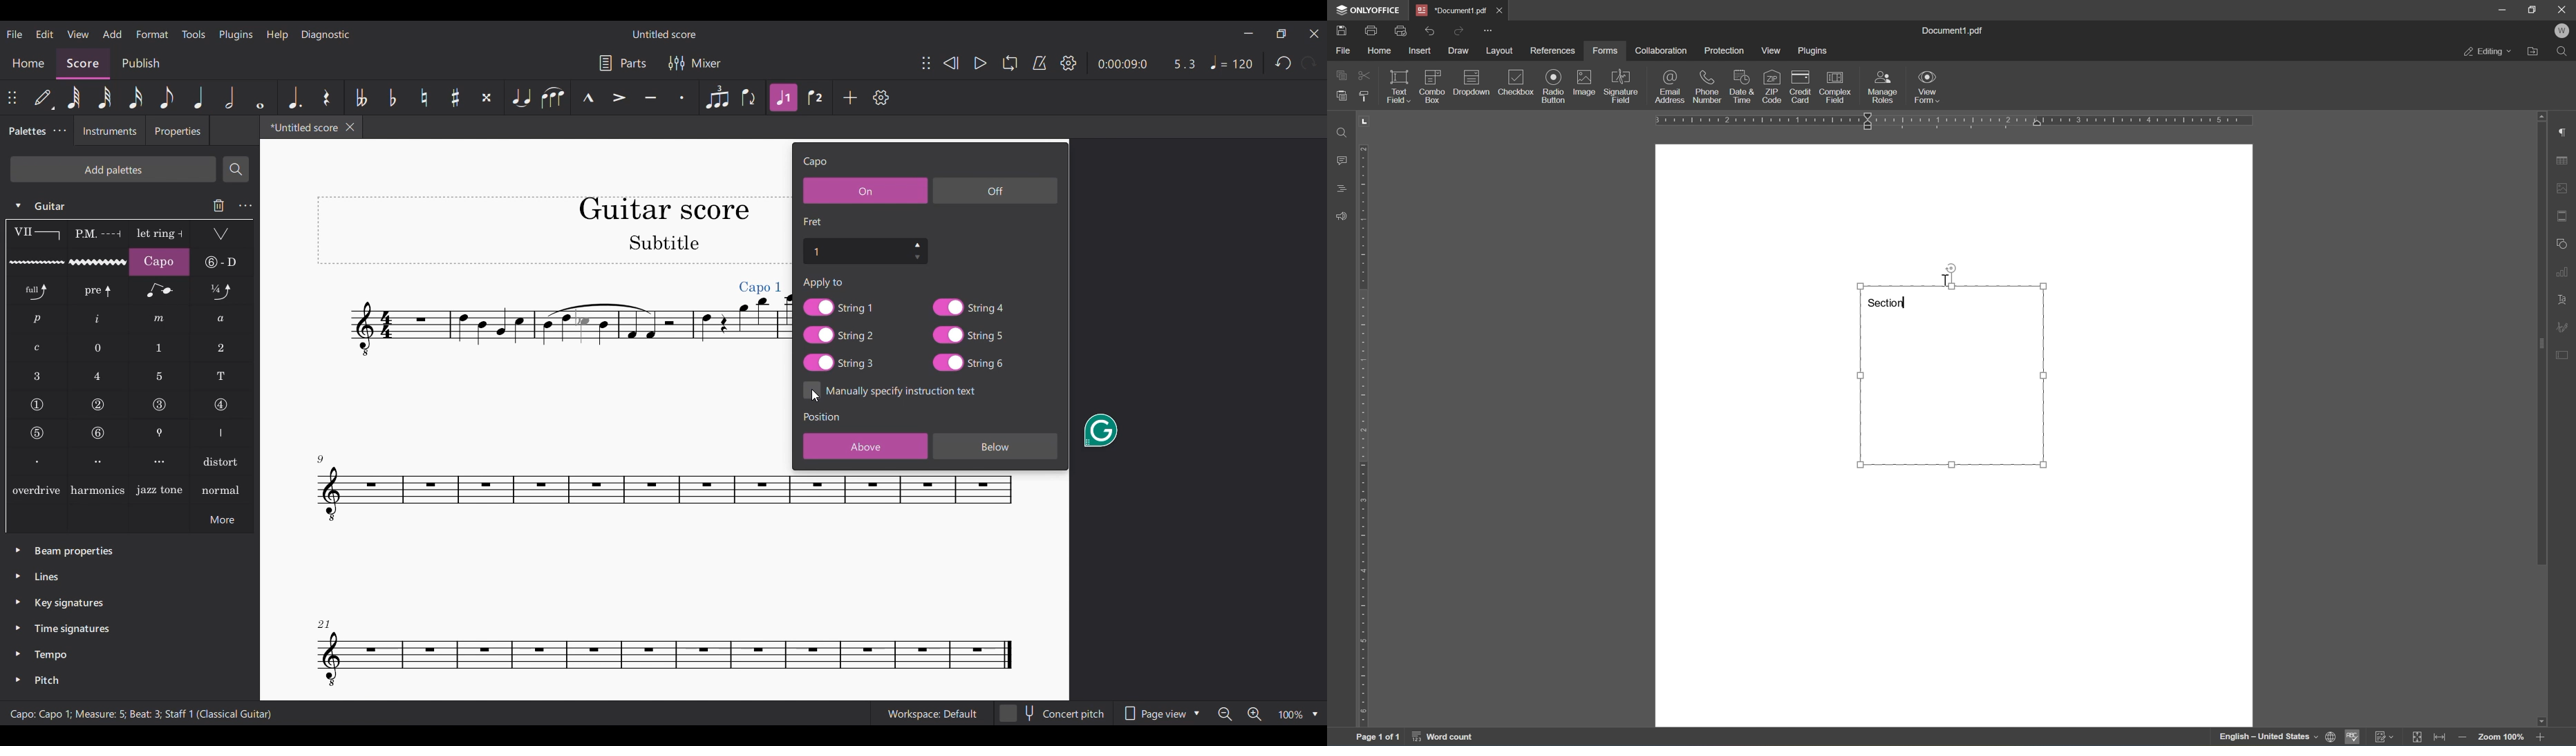 The image size is (2576, 756). What do you see at coordinates (1883, 86) in the screenshot?
I see `manage roles` at bounding box center [1883, 86].